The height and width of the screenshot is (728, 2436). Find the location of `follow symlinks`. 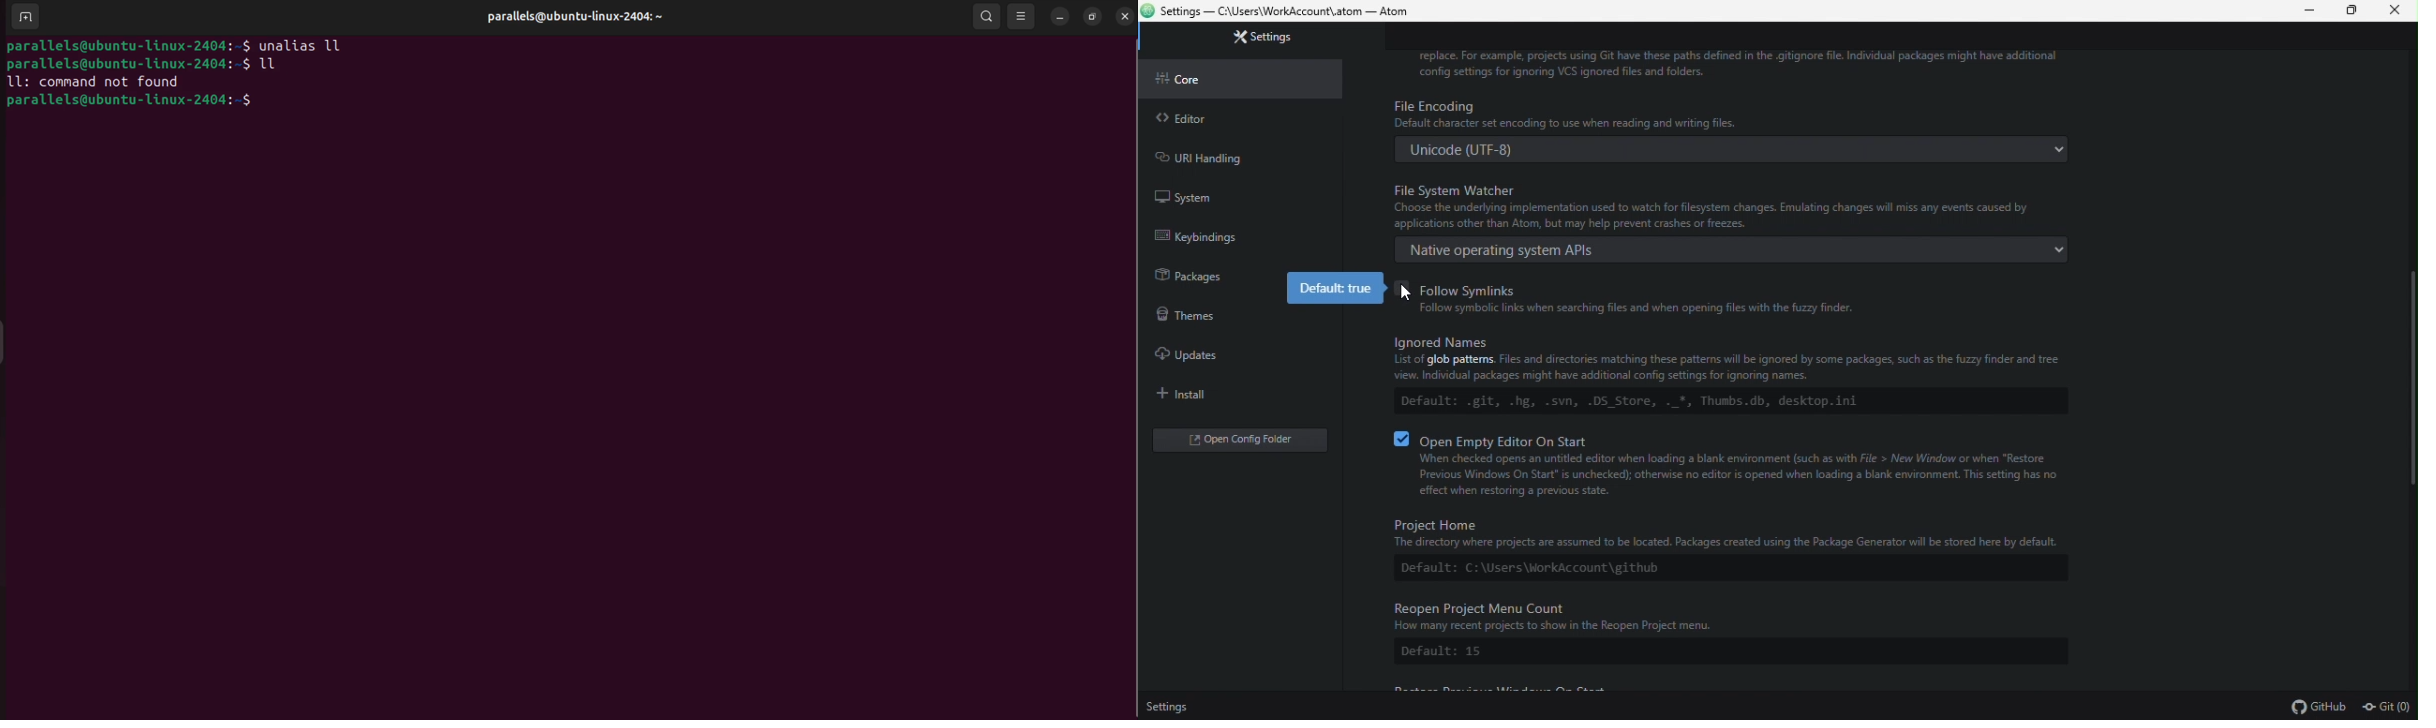

follow symlinks is located at coordinates (1747, 297).